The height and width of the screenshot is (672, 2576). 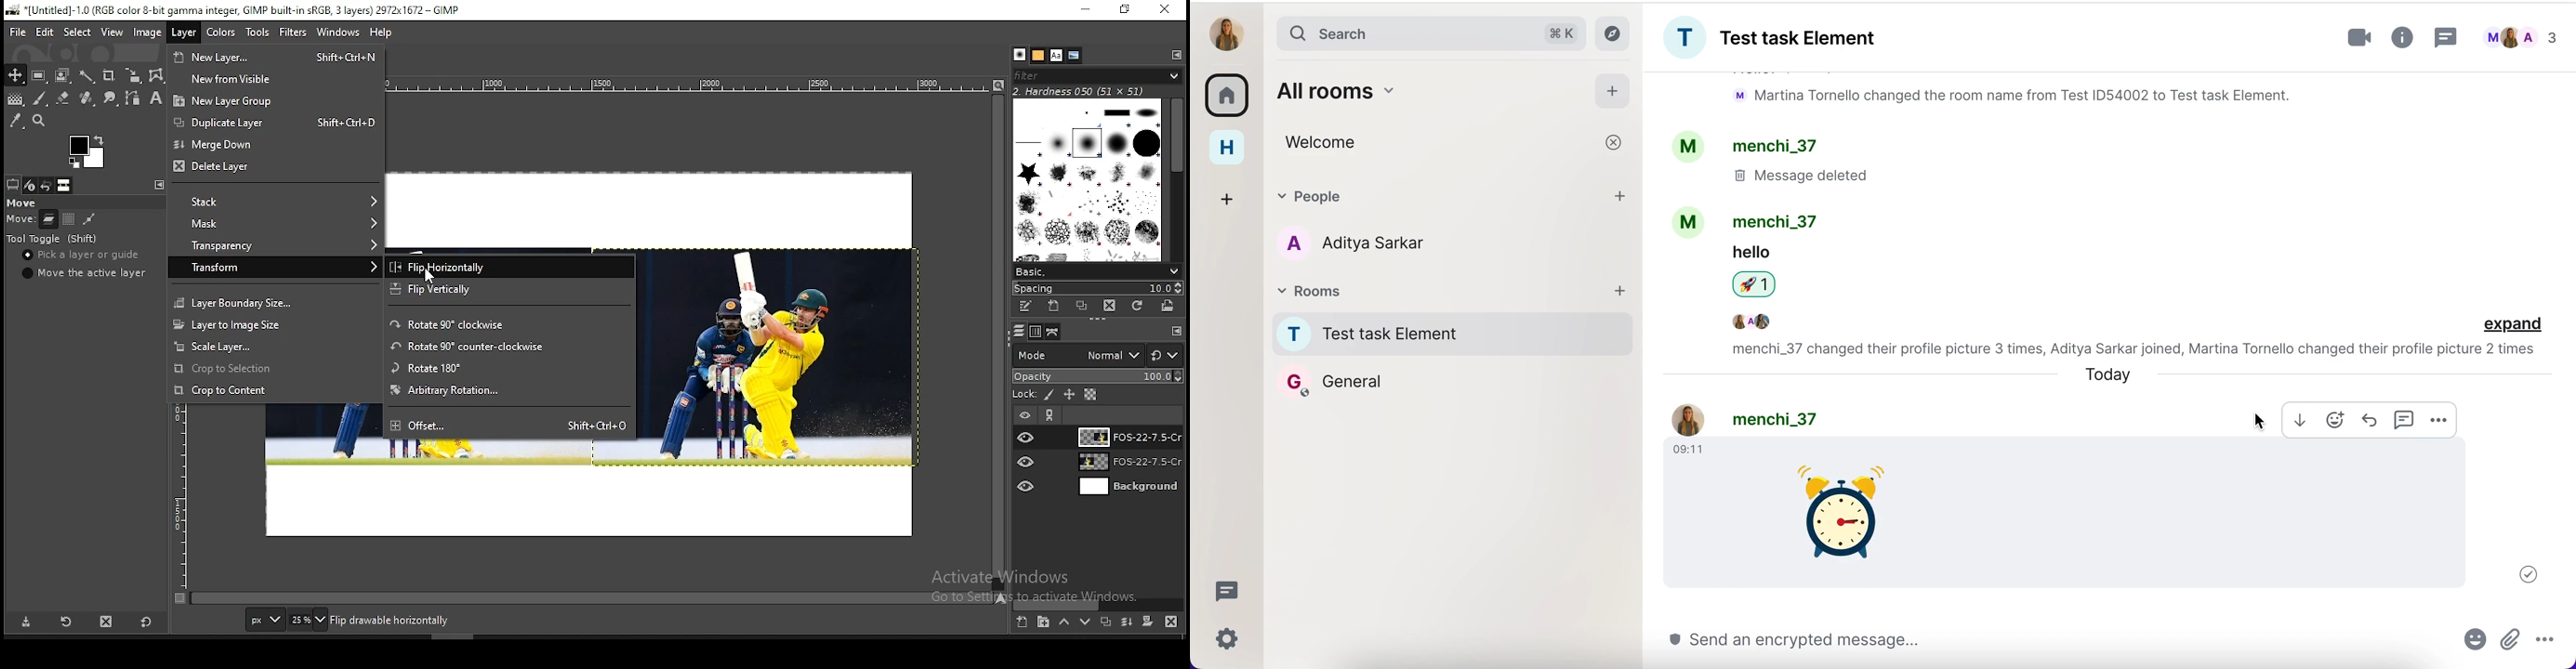 What do you see at coordinates (274, 369) in the screenshot?
I see `crop to selection` at bounding box center [274, 369].